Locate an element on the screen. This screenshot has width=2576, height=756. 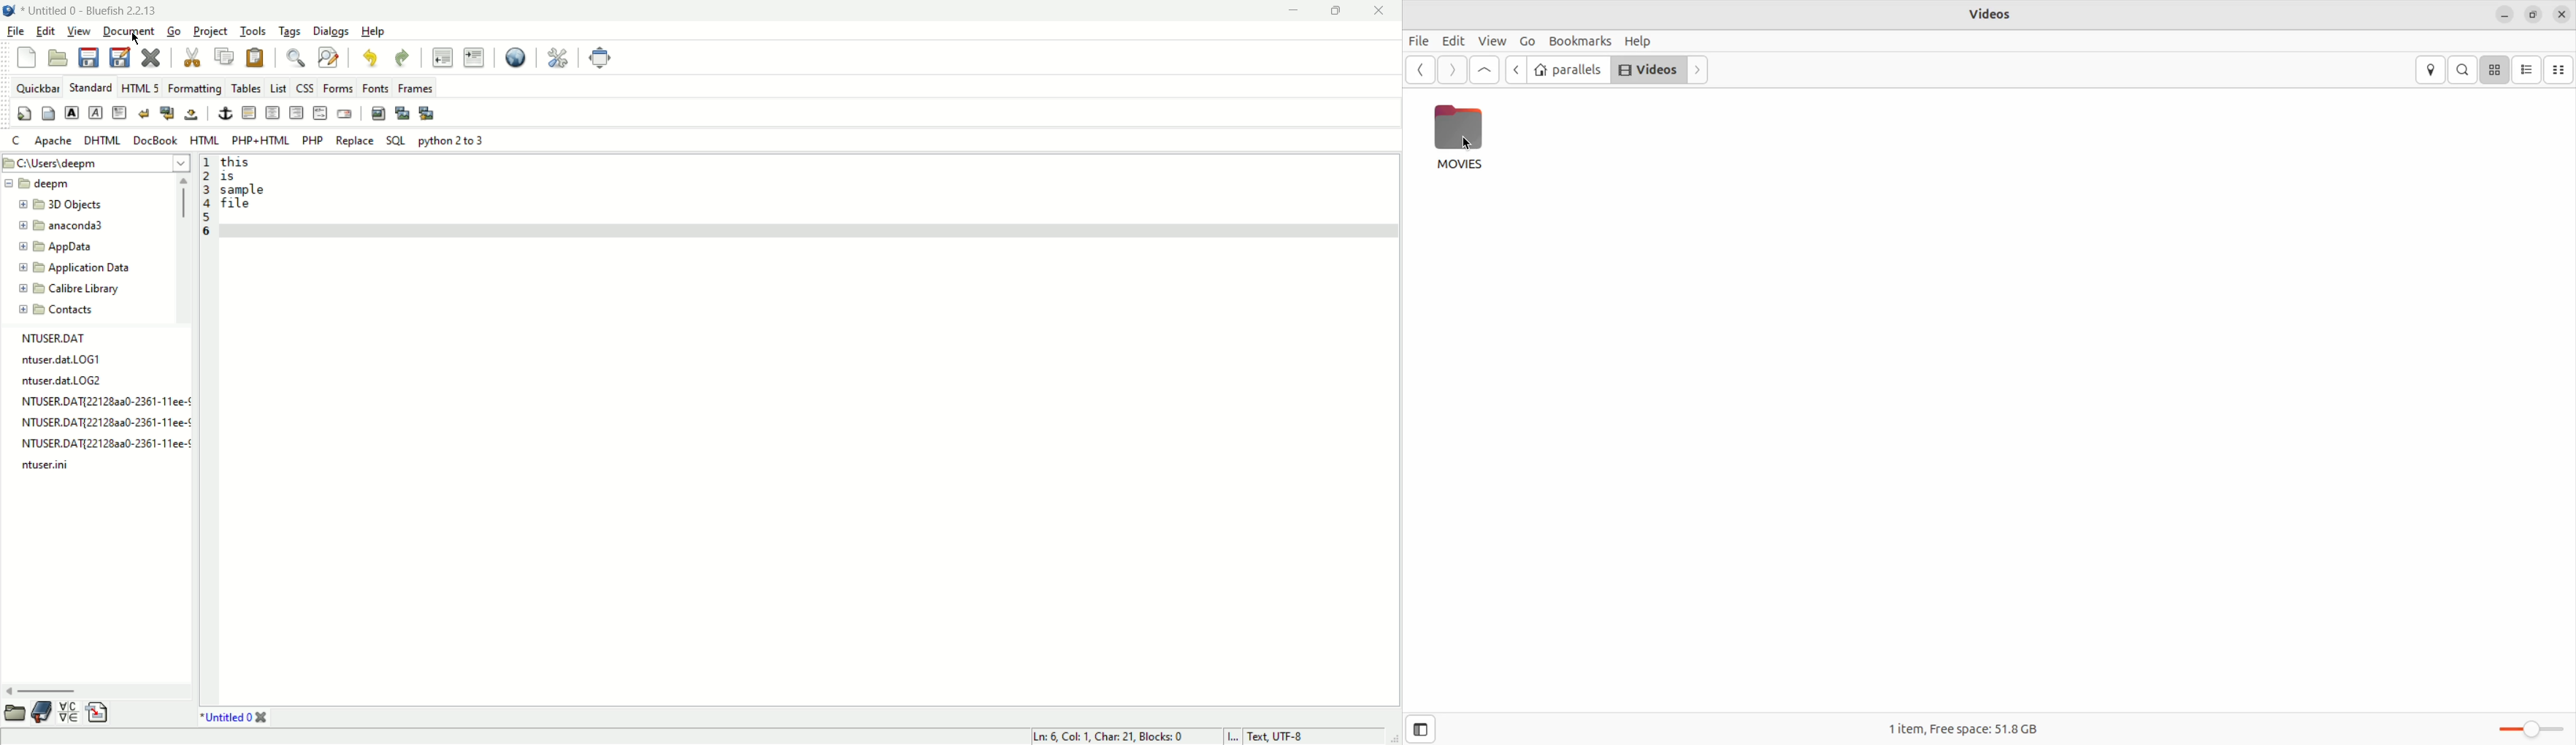
center is located at coordinates (272, 112).